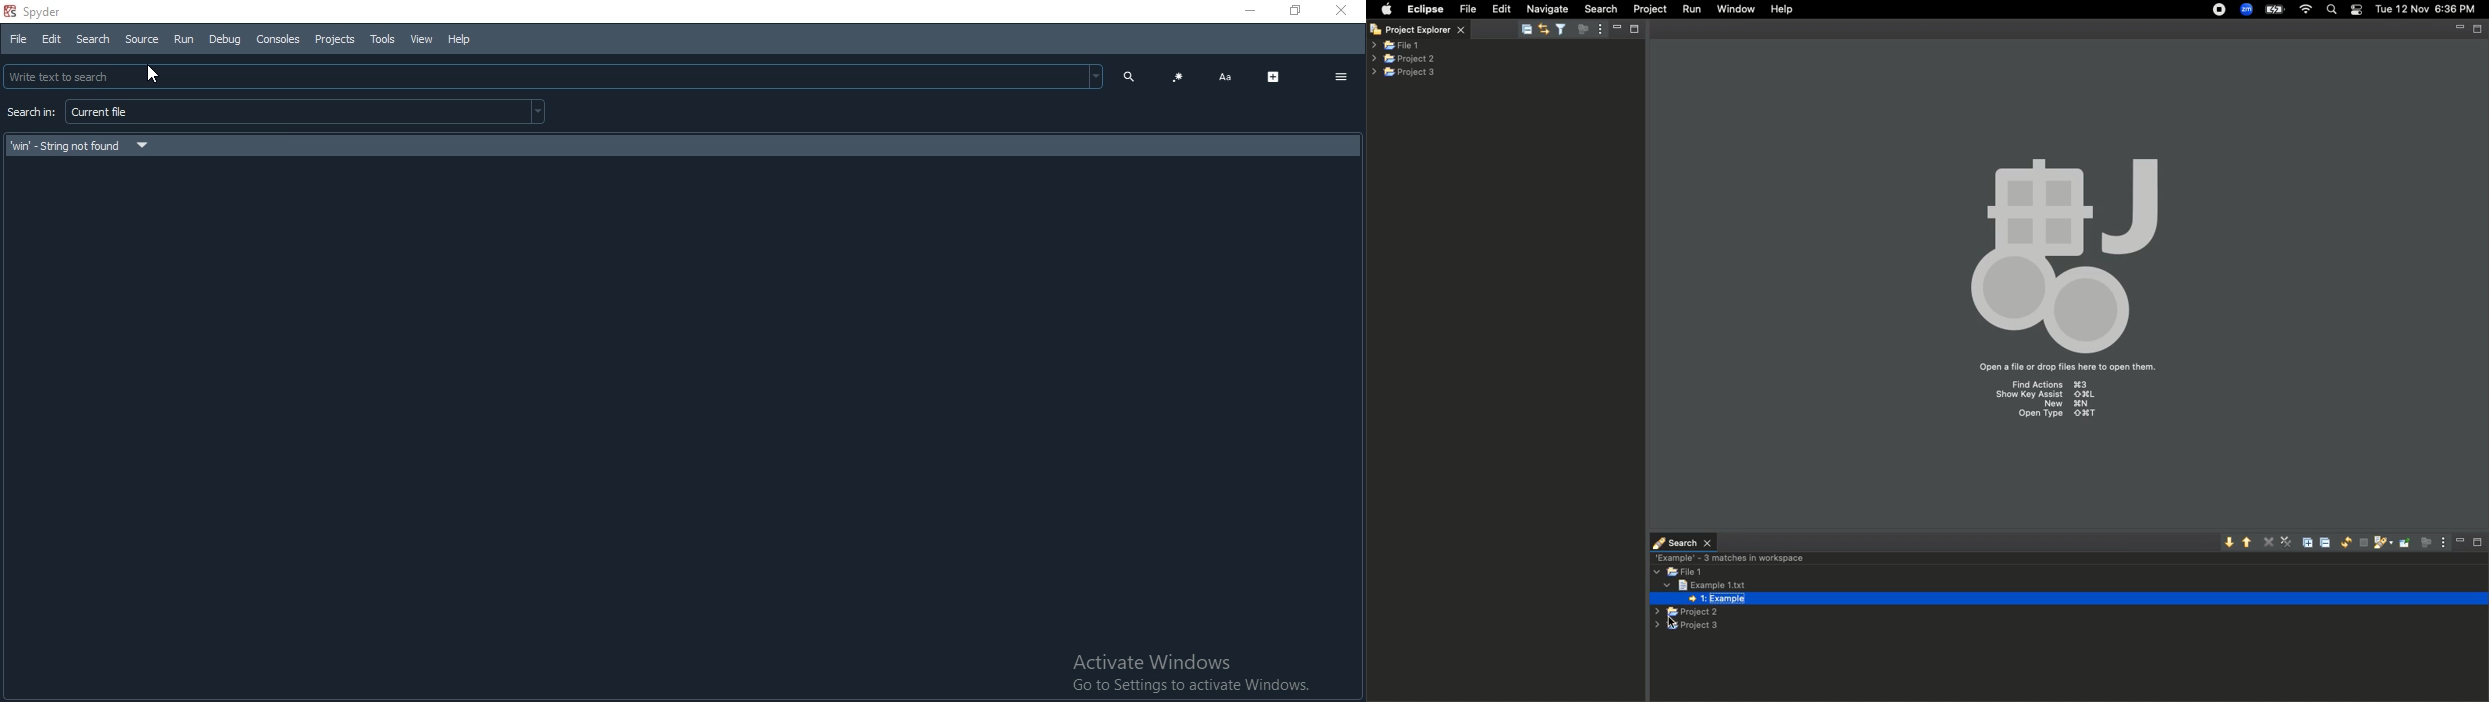  What do you see at coordinates (278, 39) in the screenshot?
I see `Consoles` at bounding box center [278, 39].